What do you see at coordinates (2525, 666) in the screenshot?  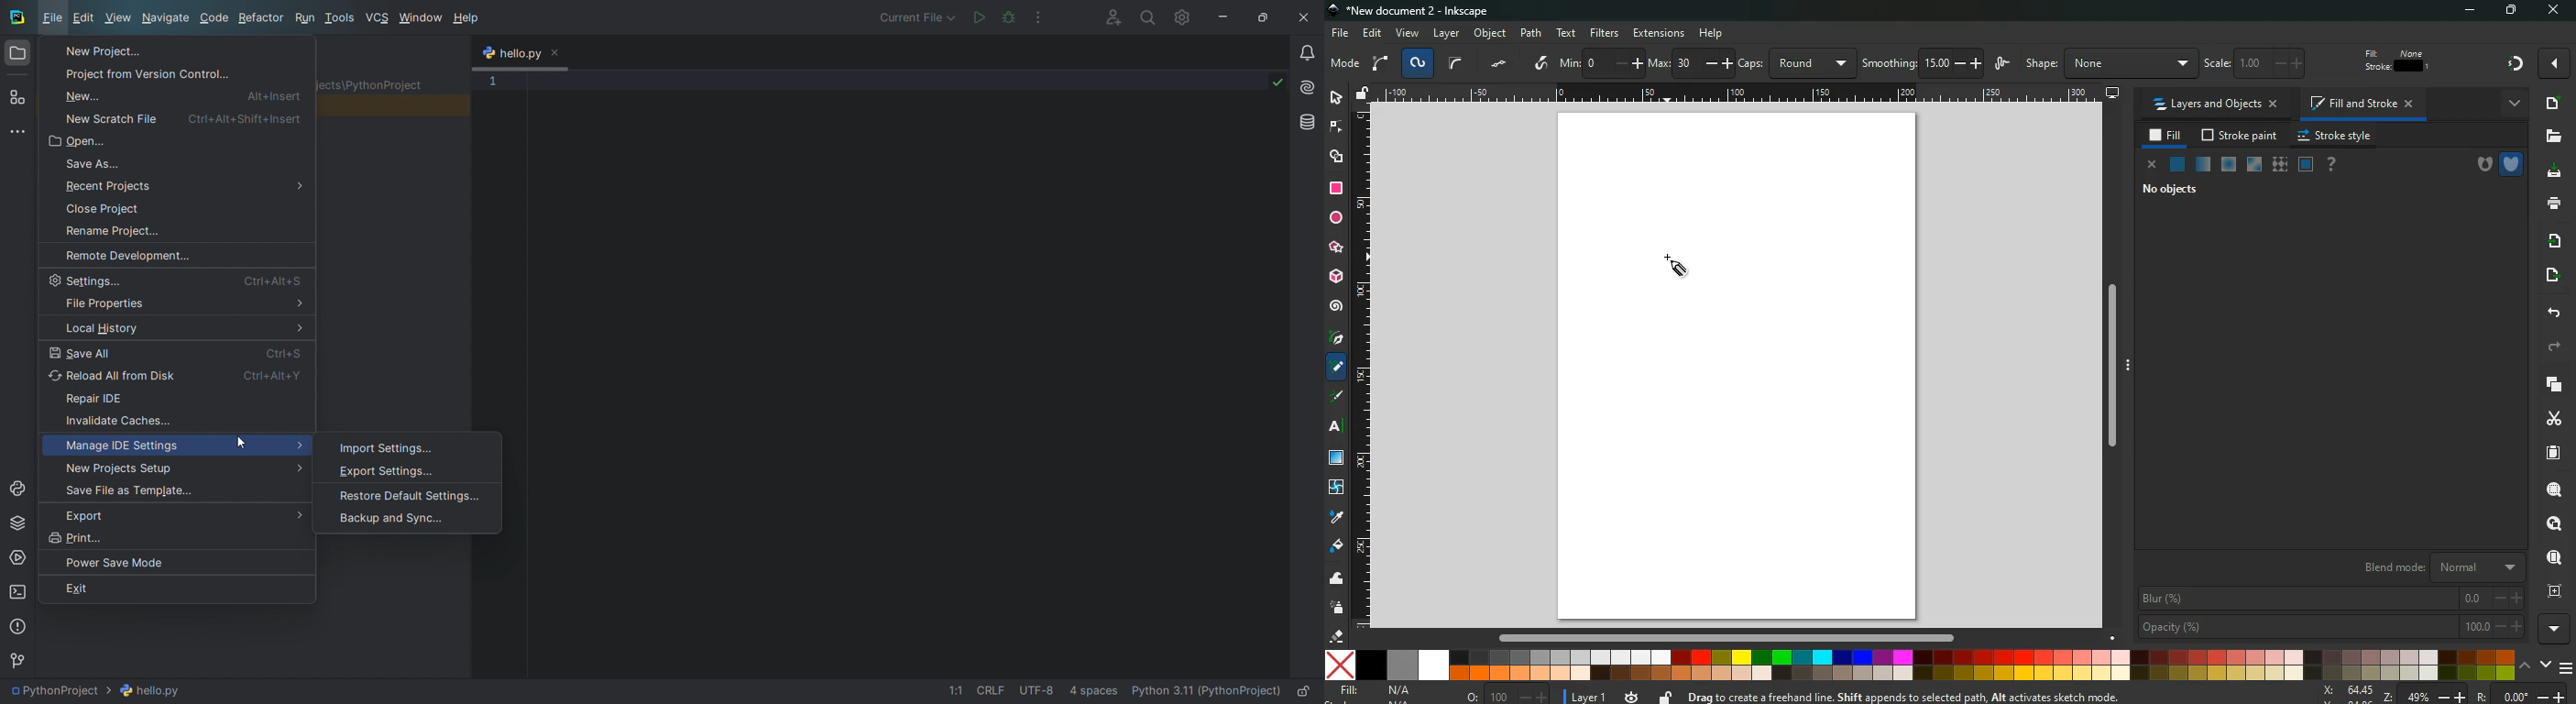 I see `up` at bounding box center [2525, 666].